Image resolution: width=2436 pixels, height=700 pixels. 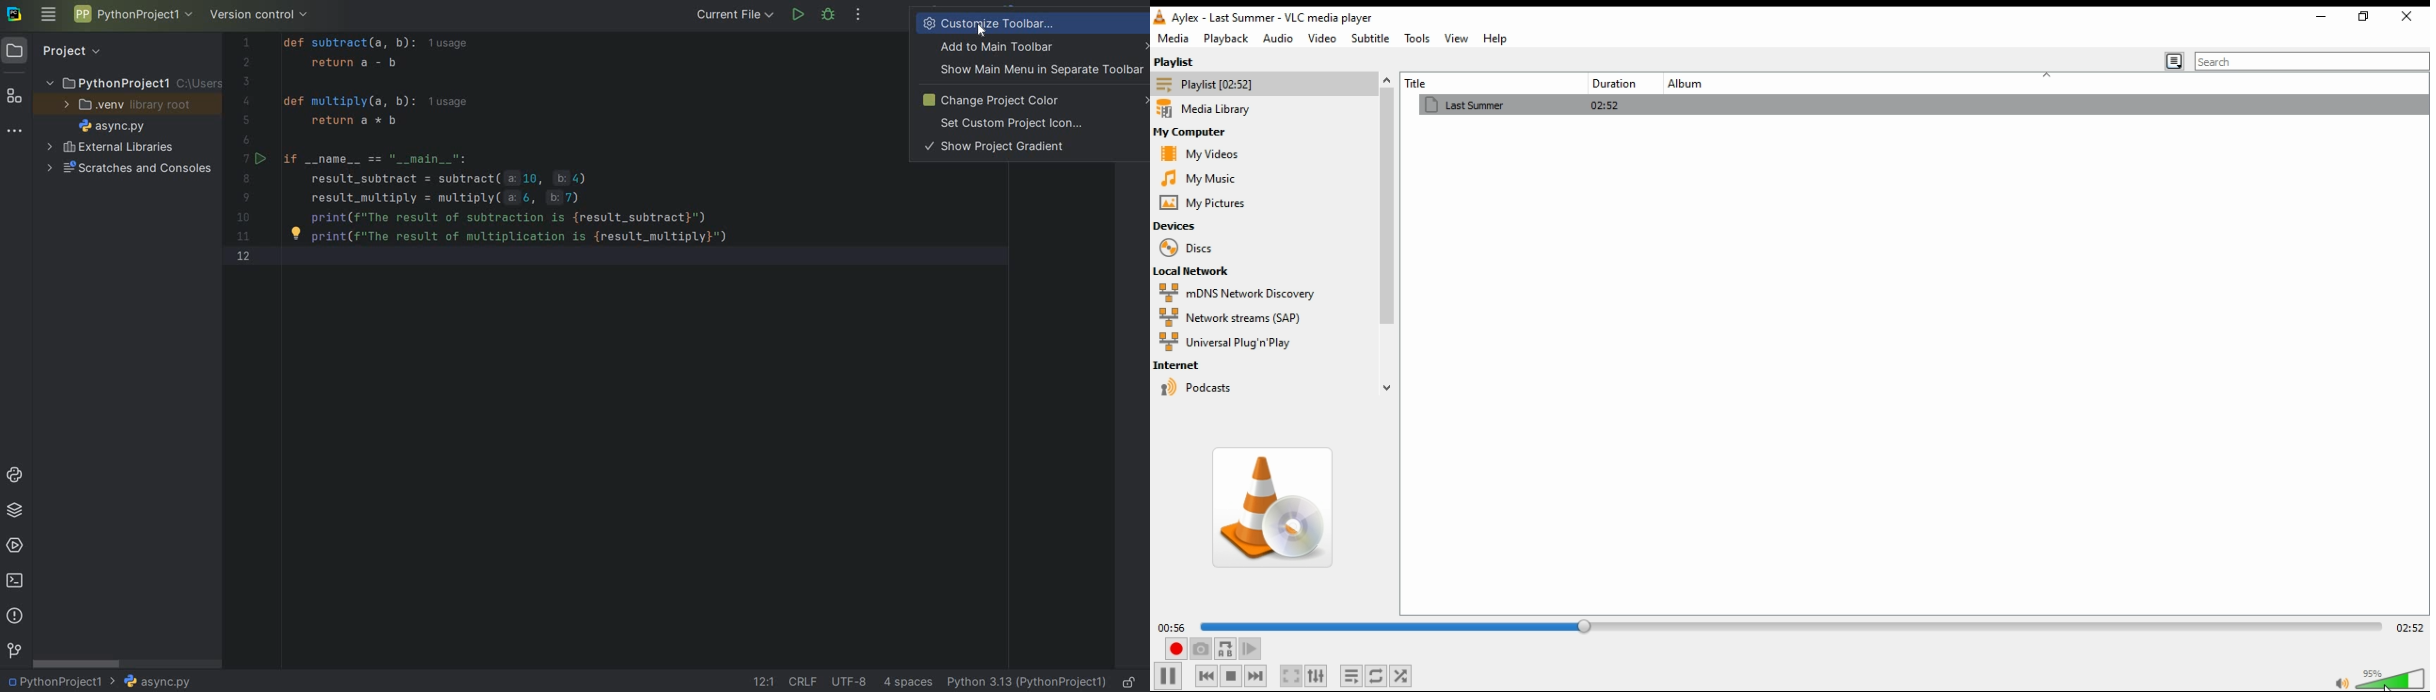 What do you see at coordinates (1174, 649) in the screenshot?
I see `record` at bounding box center [1174, 649].